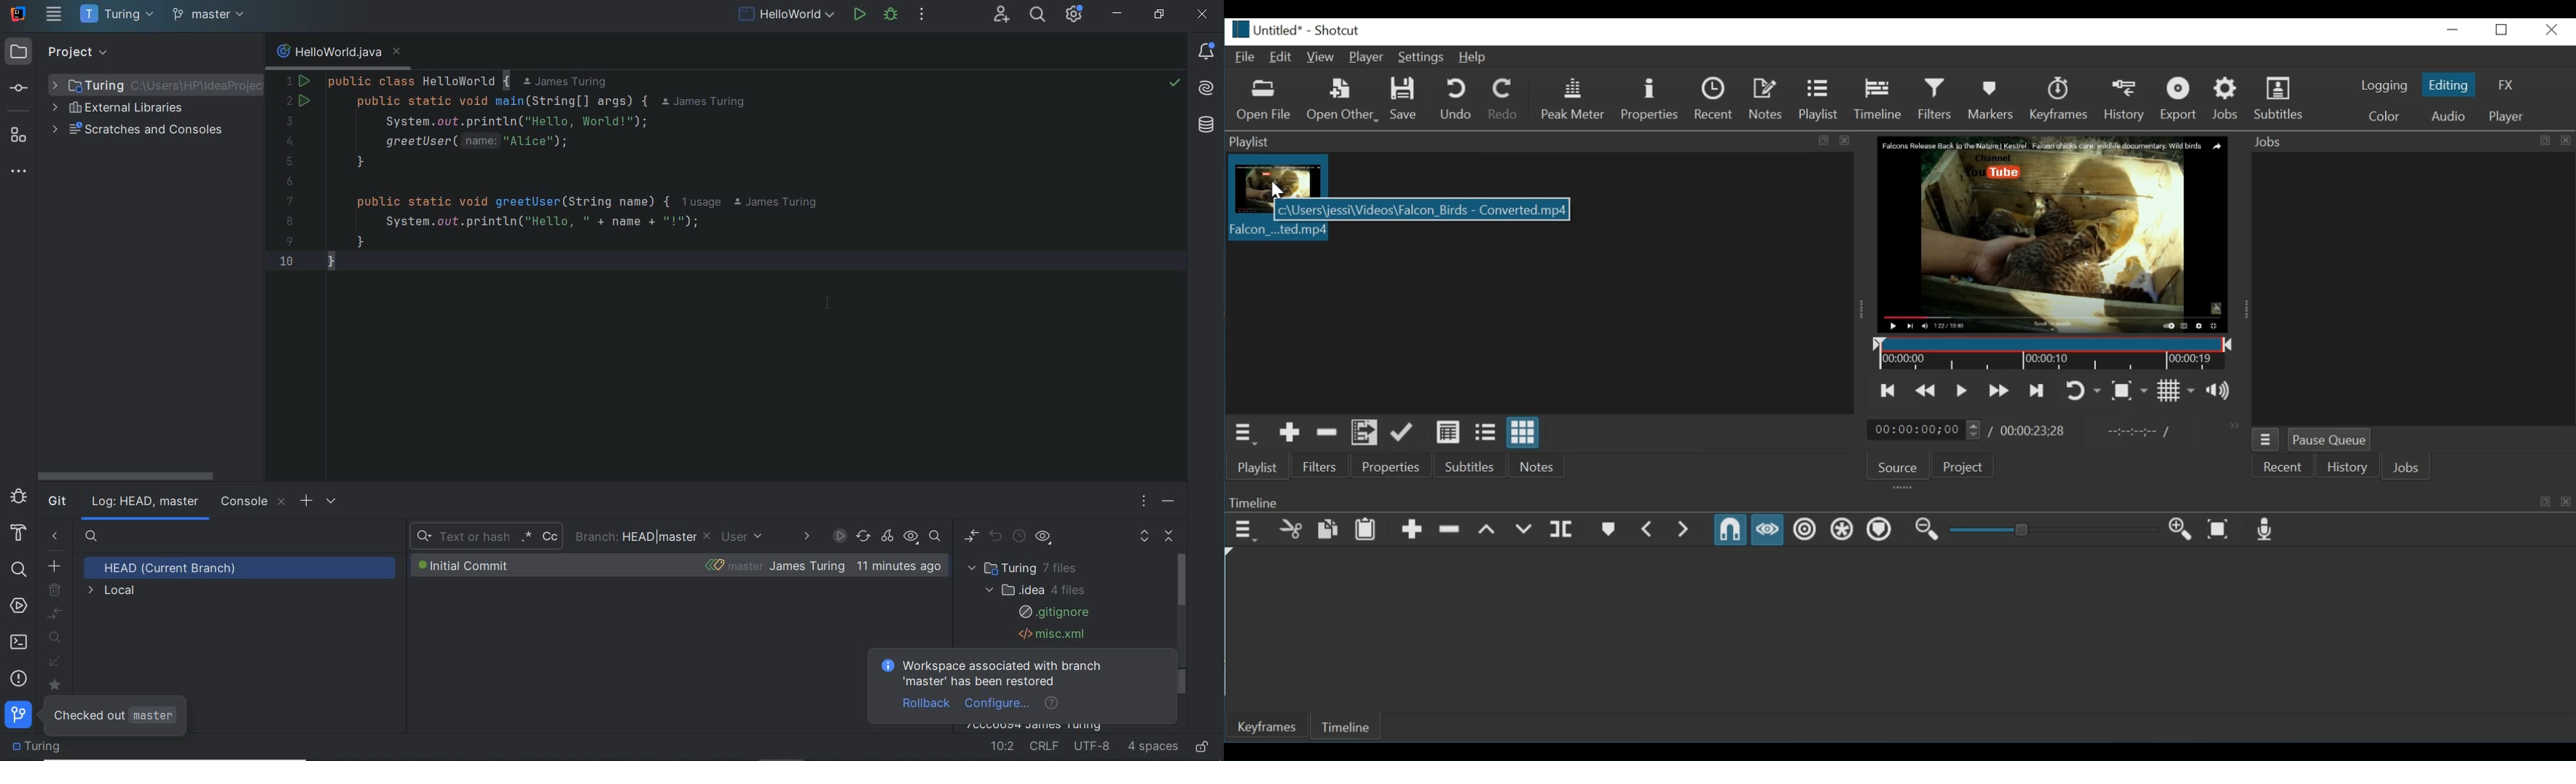  Describe the element at coordinates (2454, 30) in the screenshot. I see `Minimize` at that location.